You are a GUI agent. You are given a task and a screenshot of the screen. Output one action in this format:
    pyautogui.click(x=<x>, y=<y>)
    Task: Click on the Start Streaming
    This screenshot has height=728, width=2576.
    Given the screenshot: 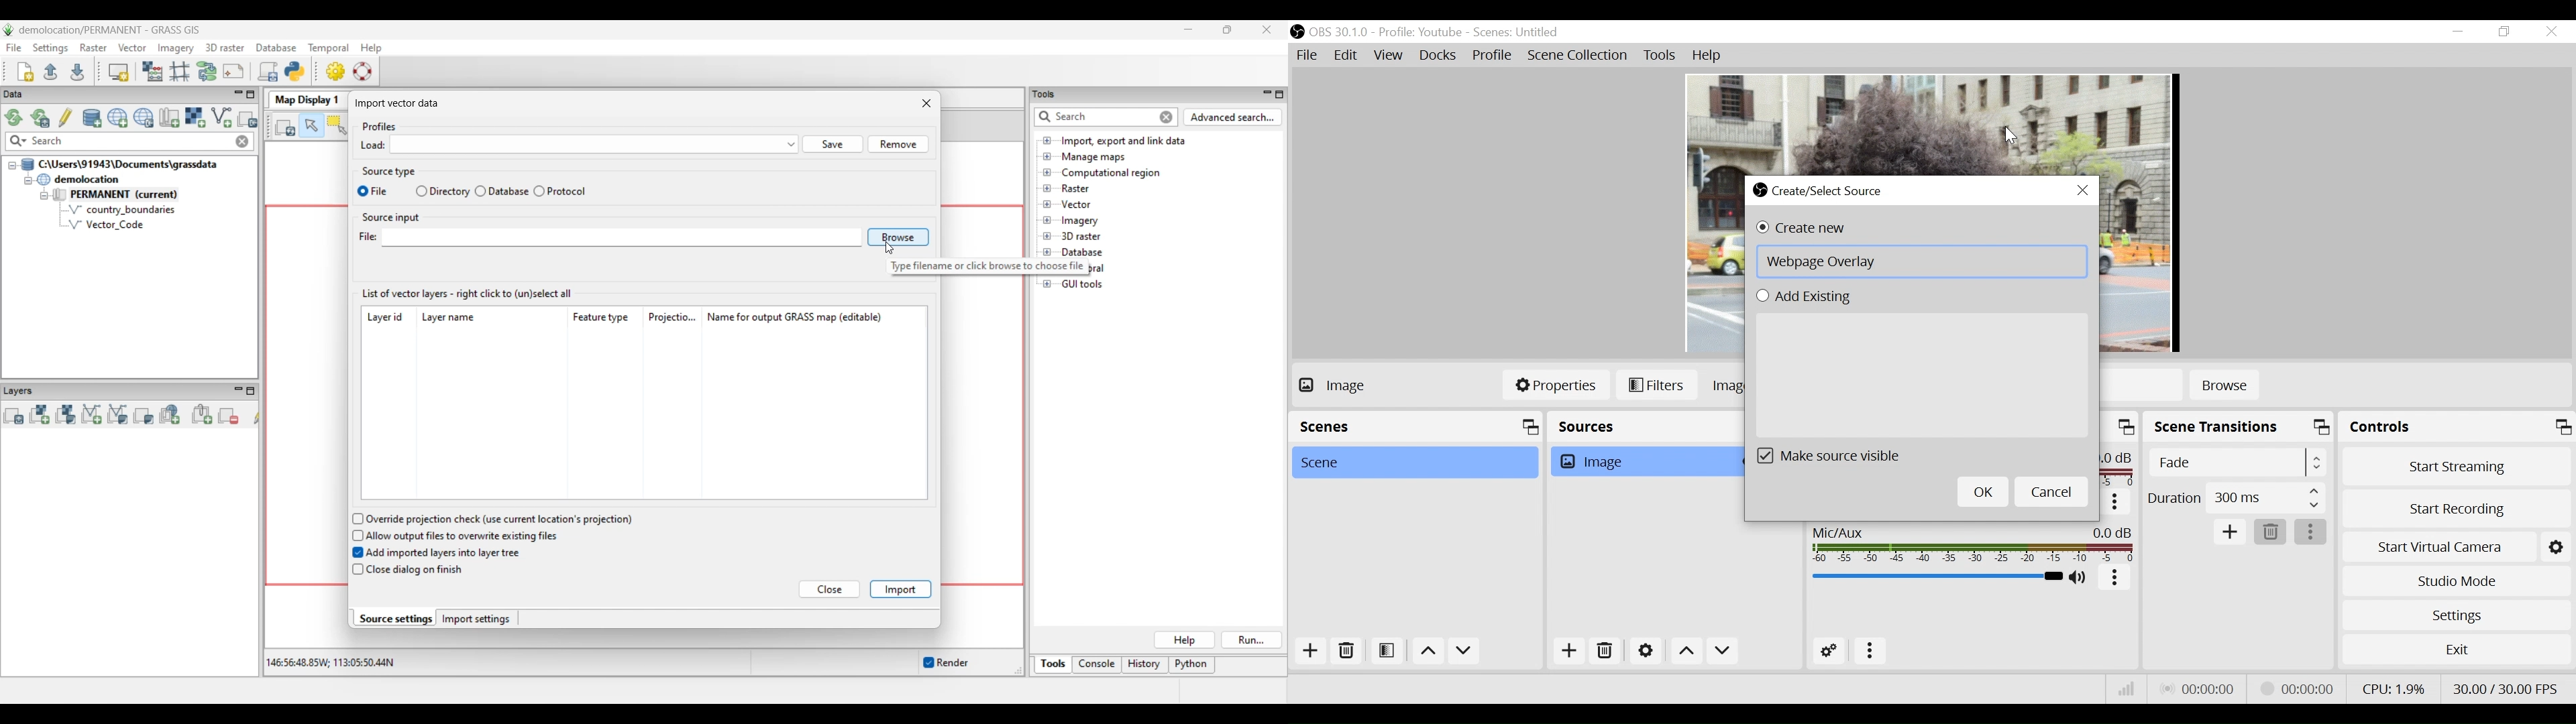 What is the action you would take?
    pyautogui.click(x=2456, y=467)
    